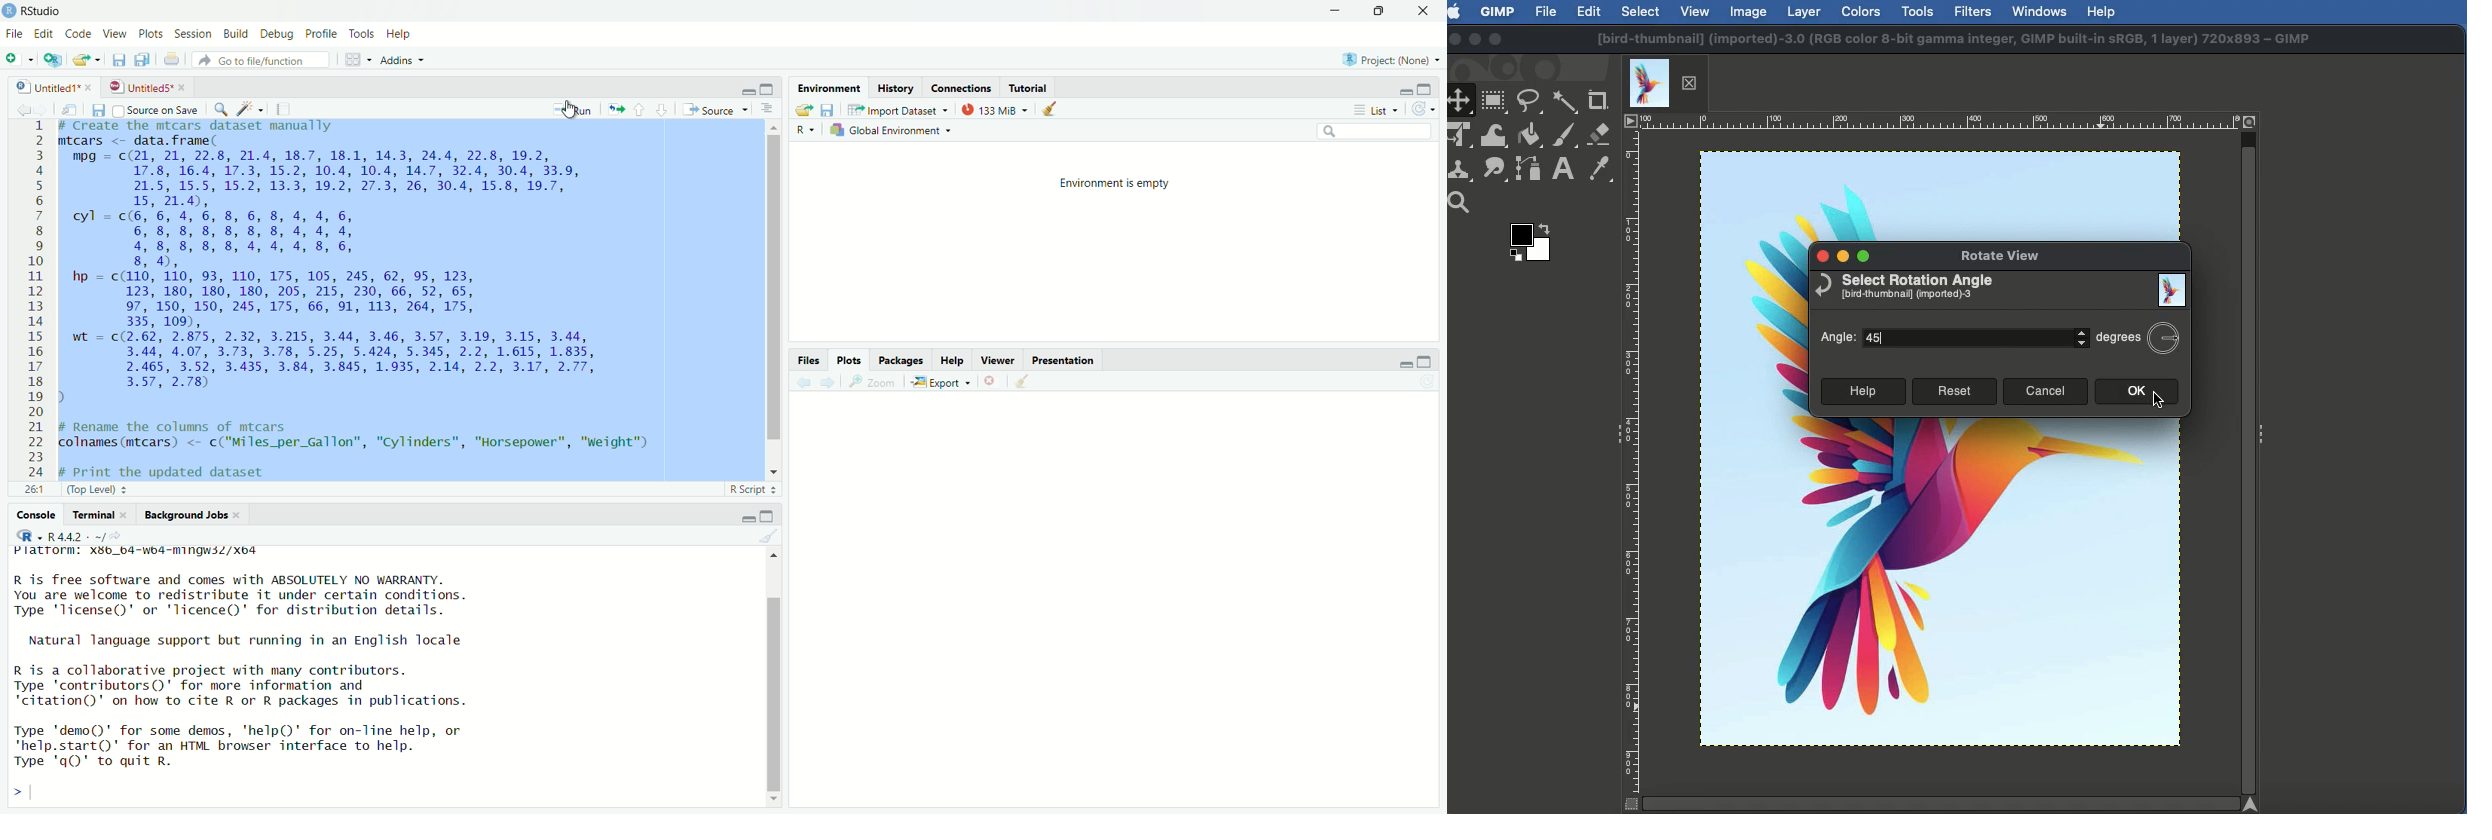 The image size is (2492, 840). What do you see at coordinates (770, 515) in the screenshot?
I see `maximise` at bounding box center [770, 515].